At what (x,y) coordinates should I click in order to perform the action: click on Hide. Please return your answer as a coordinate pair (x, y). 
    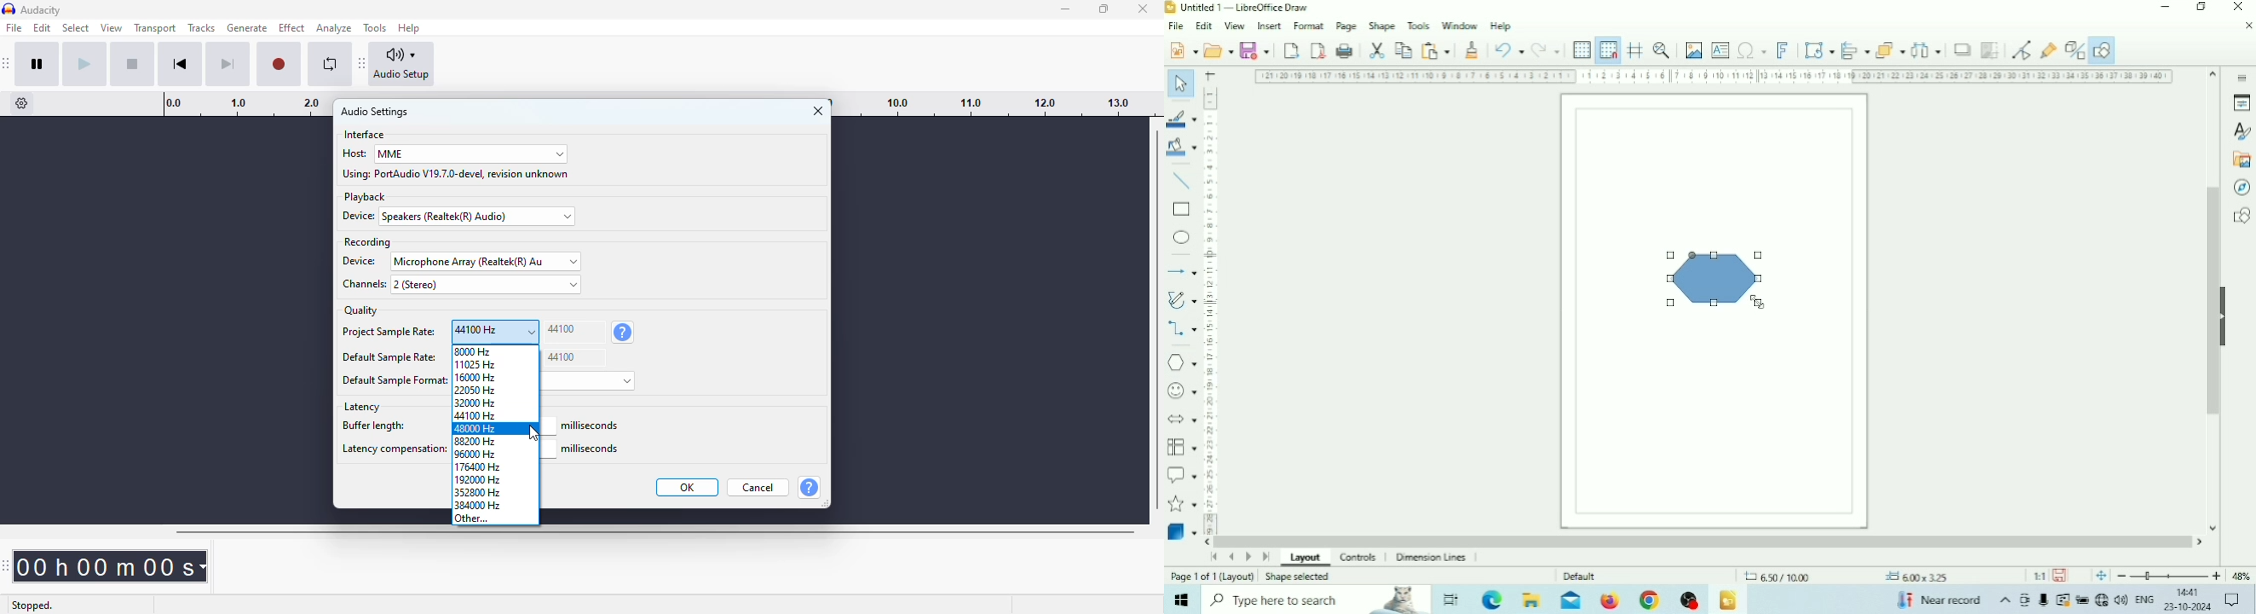
    Looking at the image, I should click on (2226, 314).